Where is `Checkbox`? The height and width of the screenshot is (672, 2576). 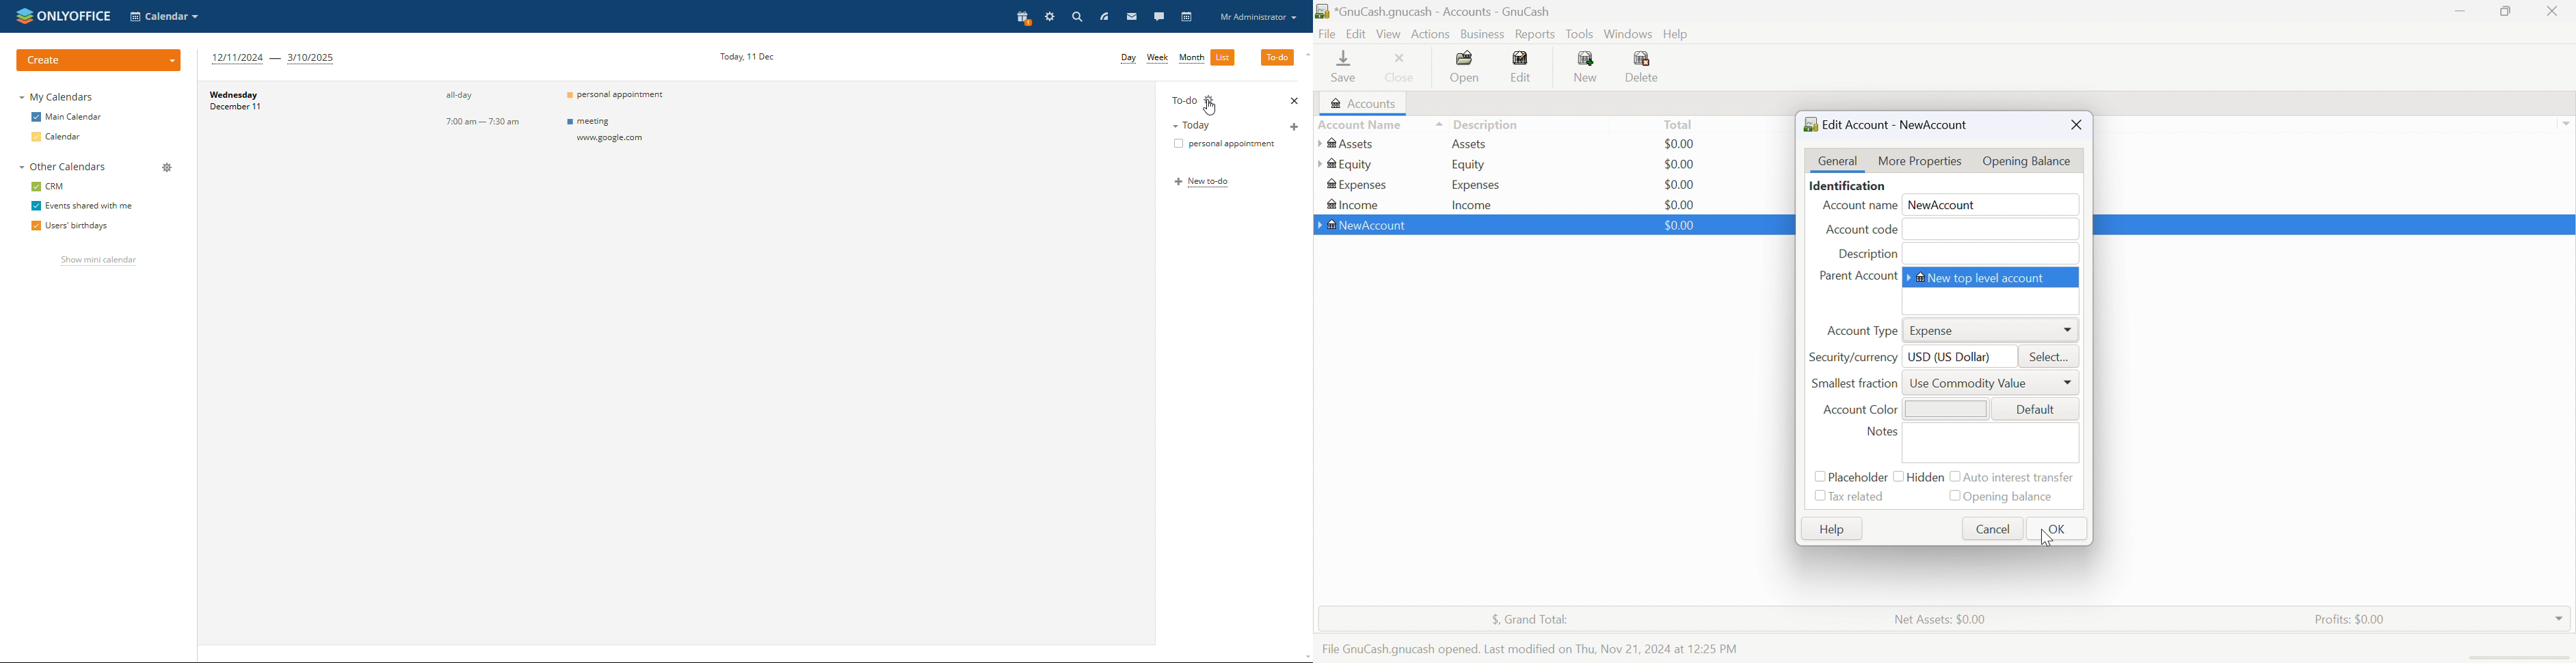 Checkbox is located at coordinates (1817, 497).